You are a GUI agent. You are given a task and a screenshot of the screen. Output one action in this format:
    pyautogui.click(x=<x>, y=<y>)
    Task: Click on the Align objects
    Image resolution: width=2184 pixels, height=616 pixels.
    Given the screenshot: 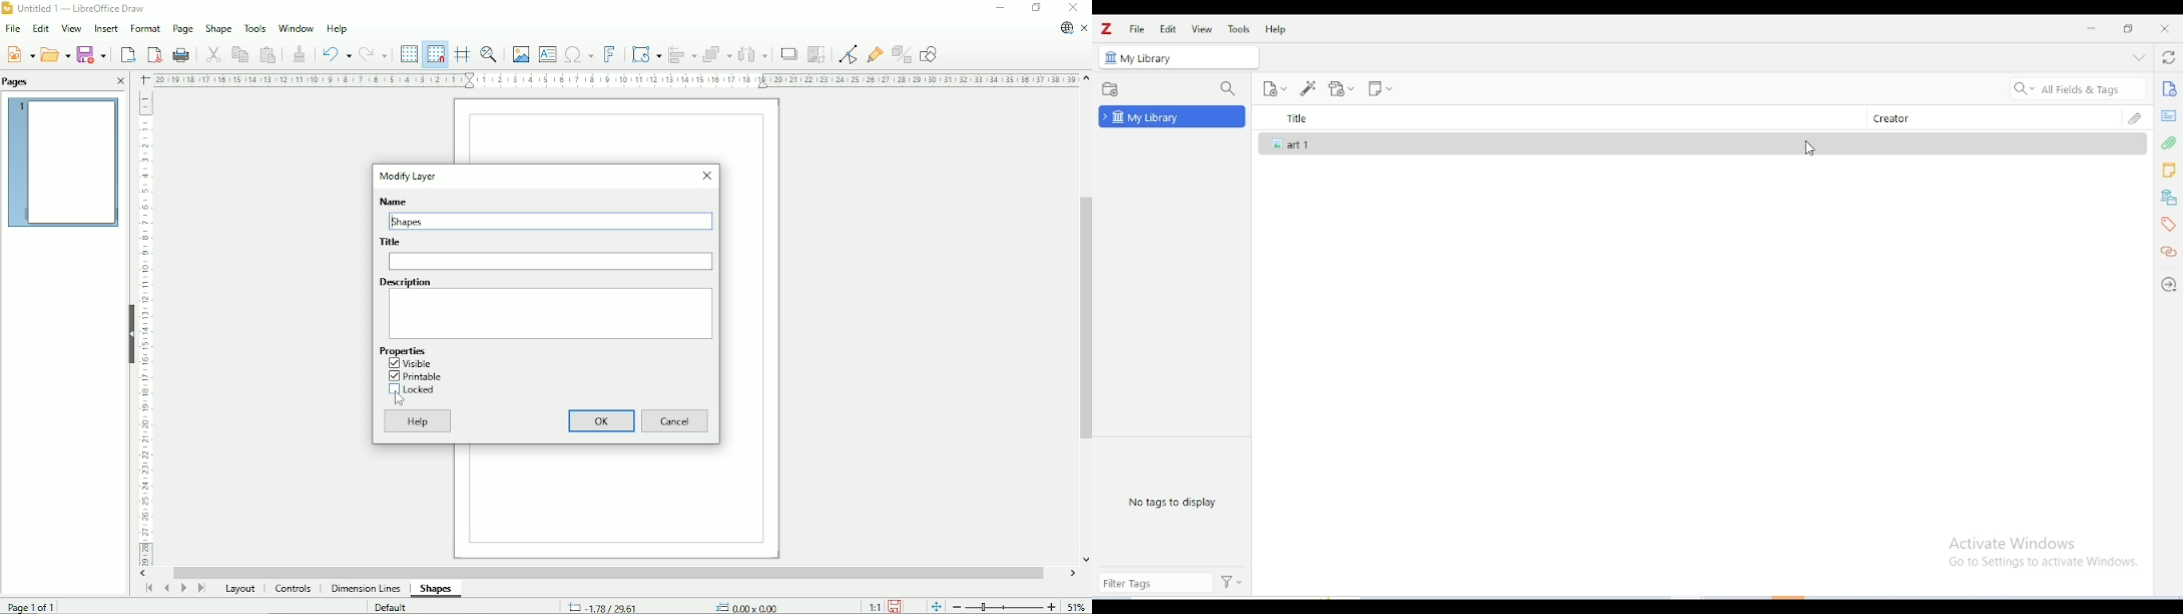 What is the action you would take?
    pyautogui.click(x=682, y=53)
    